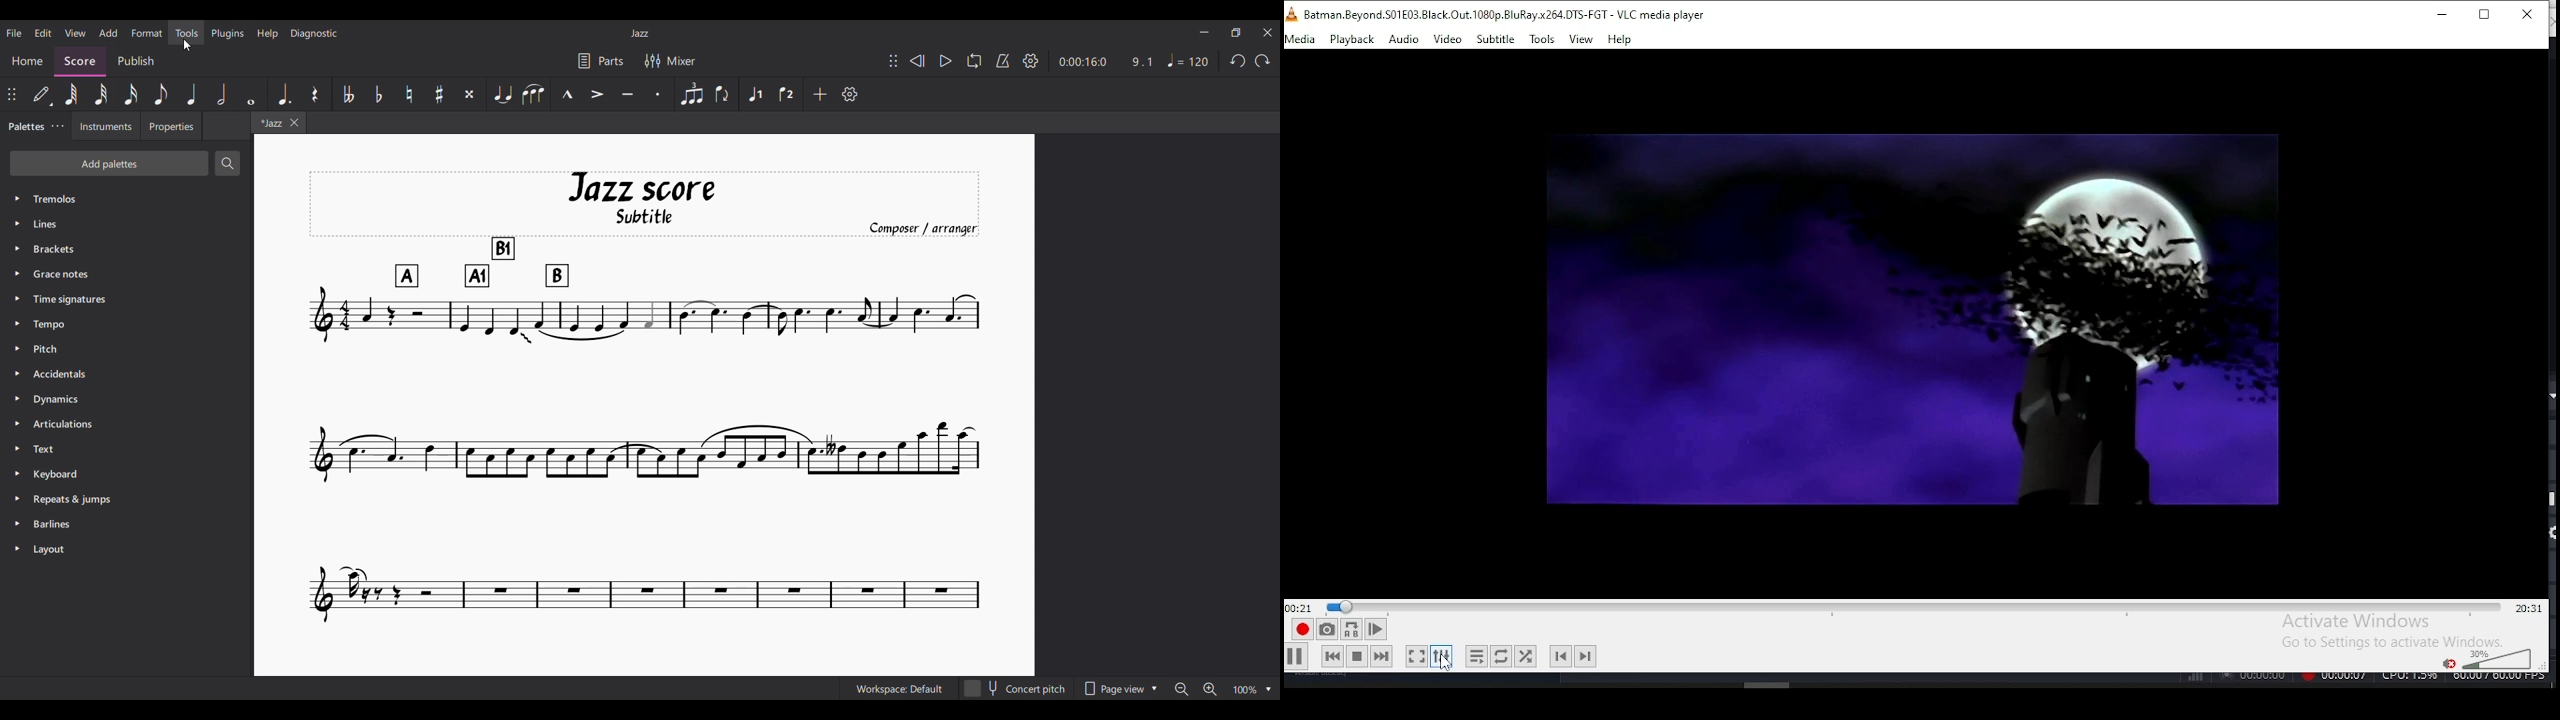  Describe the element at coordinates (974, 61) in the screenshot. I see `Loop playback` at that location.